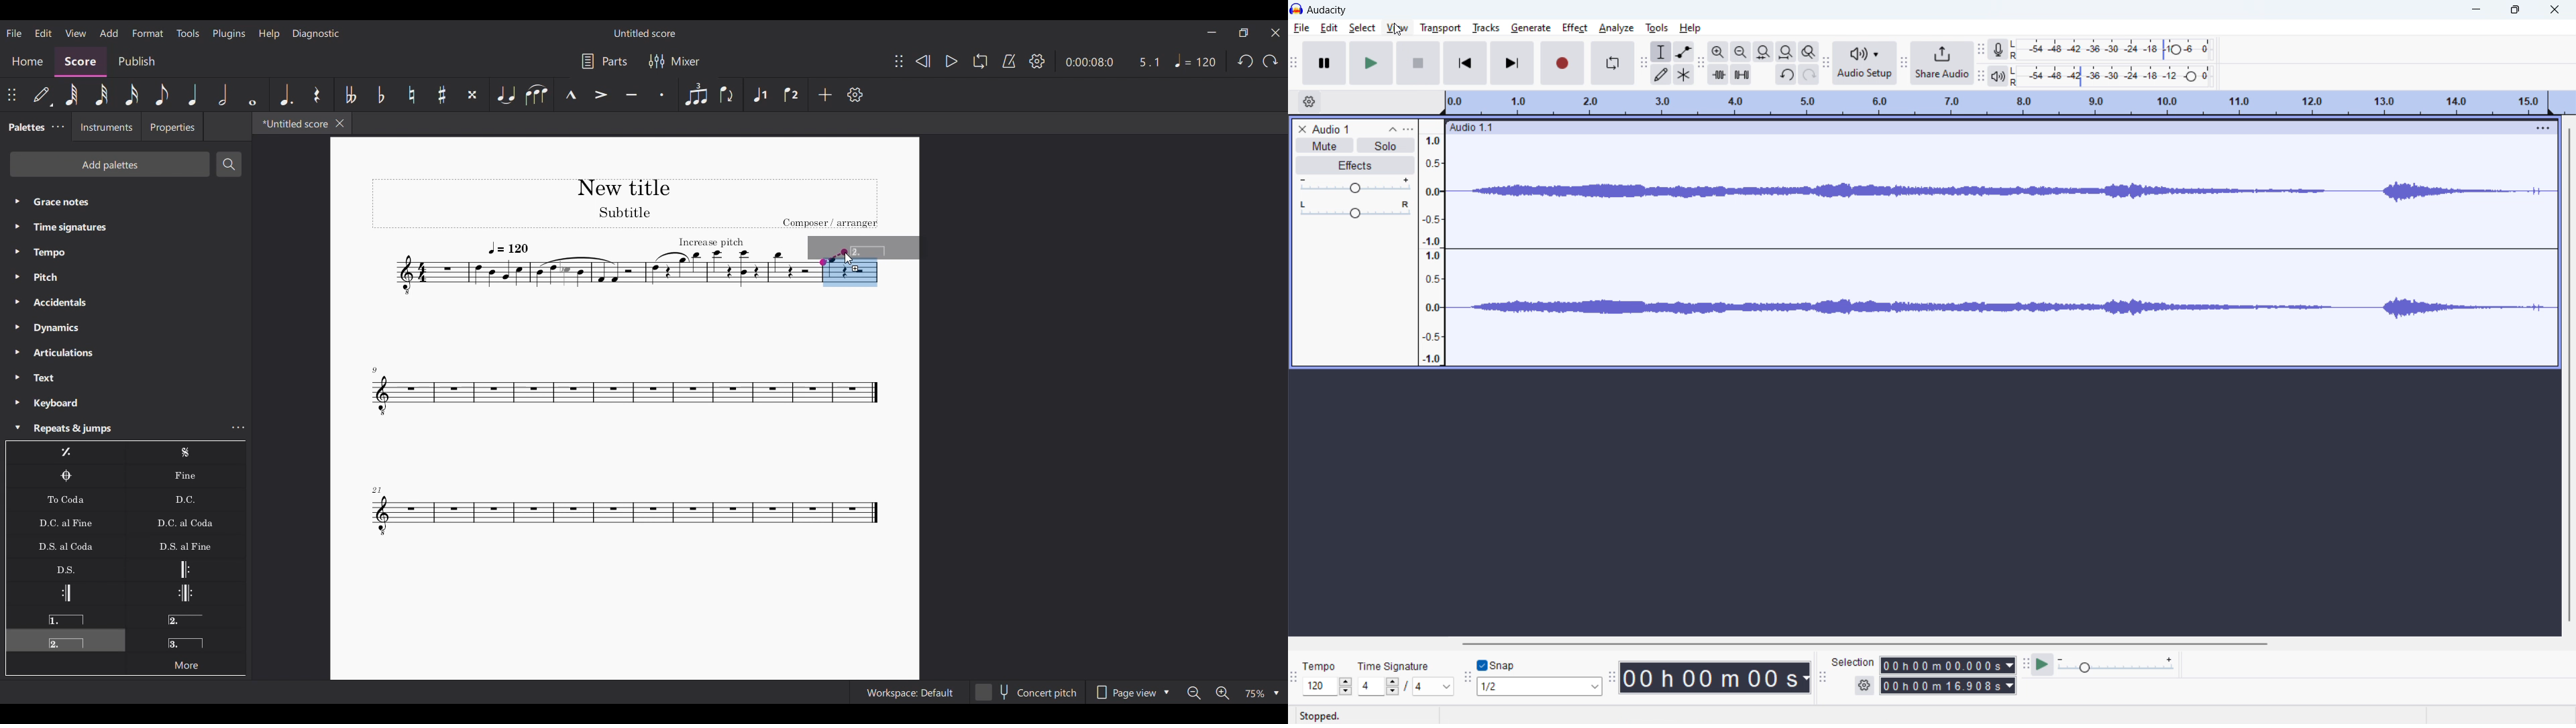 The height and width of the screenshot is (728, 2576). Describe the element at coordinates (2000, 193) in the screenshot. I see `waveform` at that location.